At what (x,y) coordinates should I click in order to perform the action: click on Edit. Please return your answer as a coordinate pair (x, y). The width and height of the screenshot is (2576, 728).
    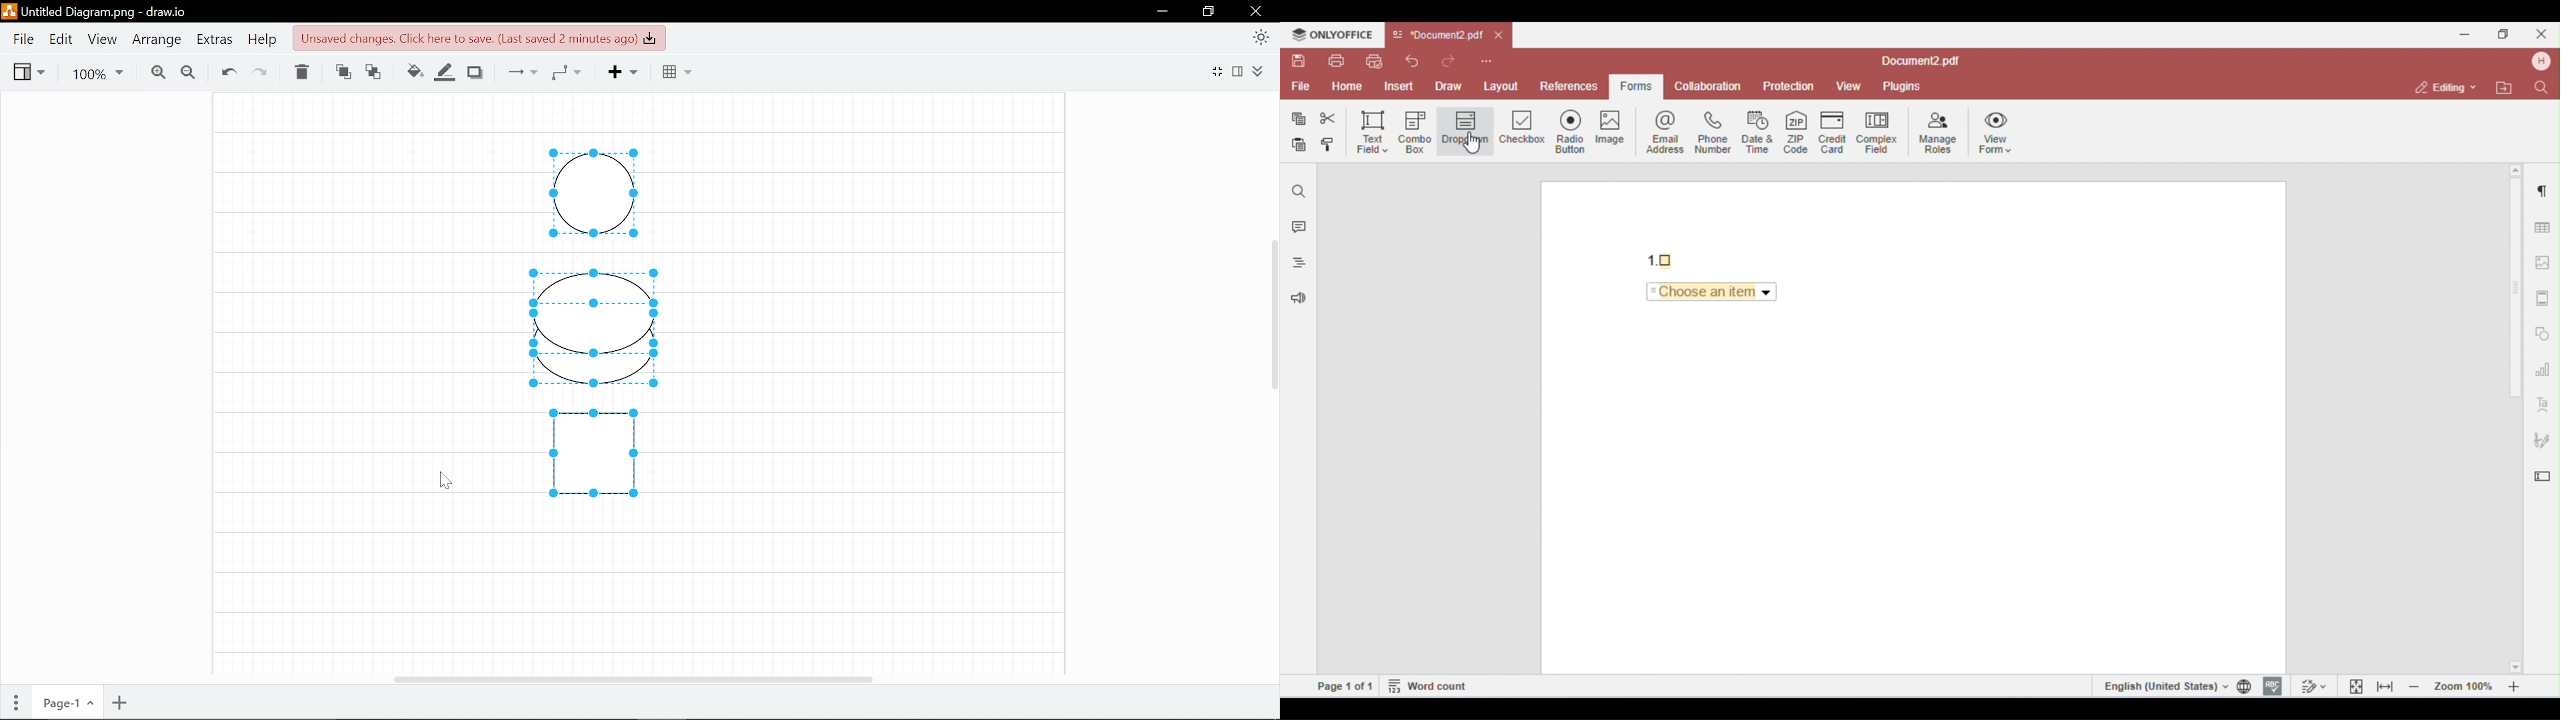
    Looking at the image, I should click on (57, 40).